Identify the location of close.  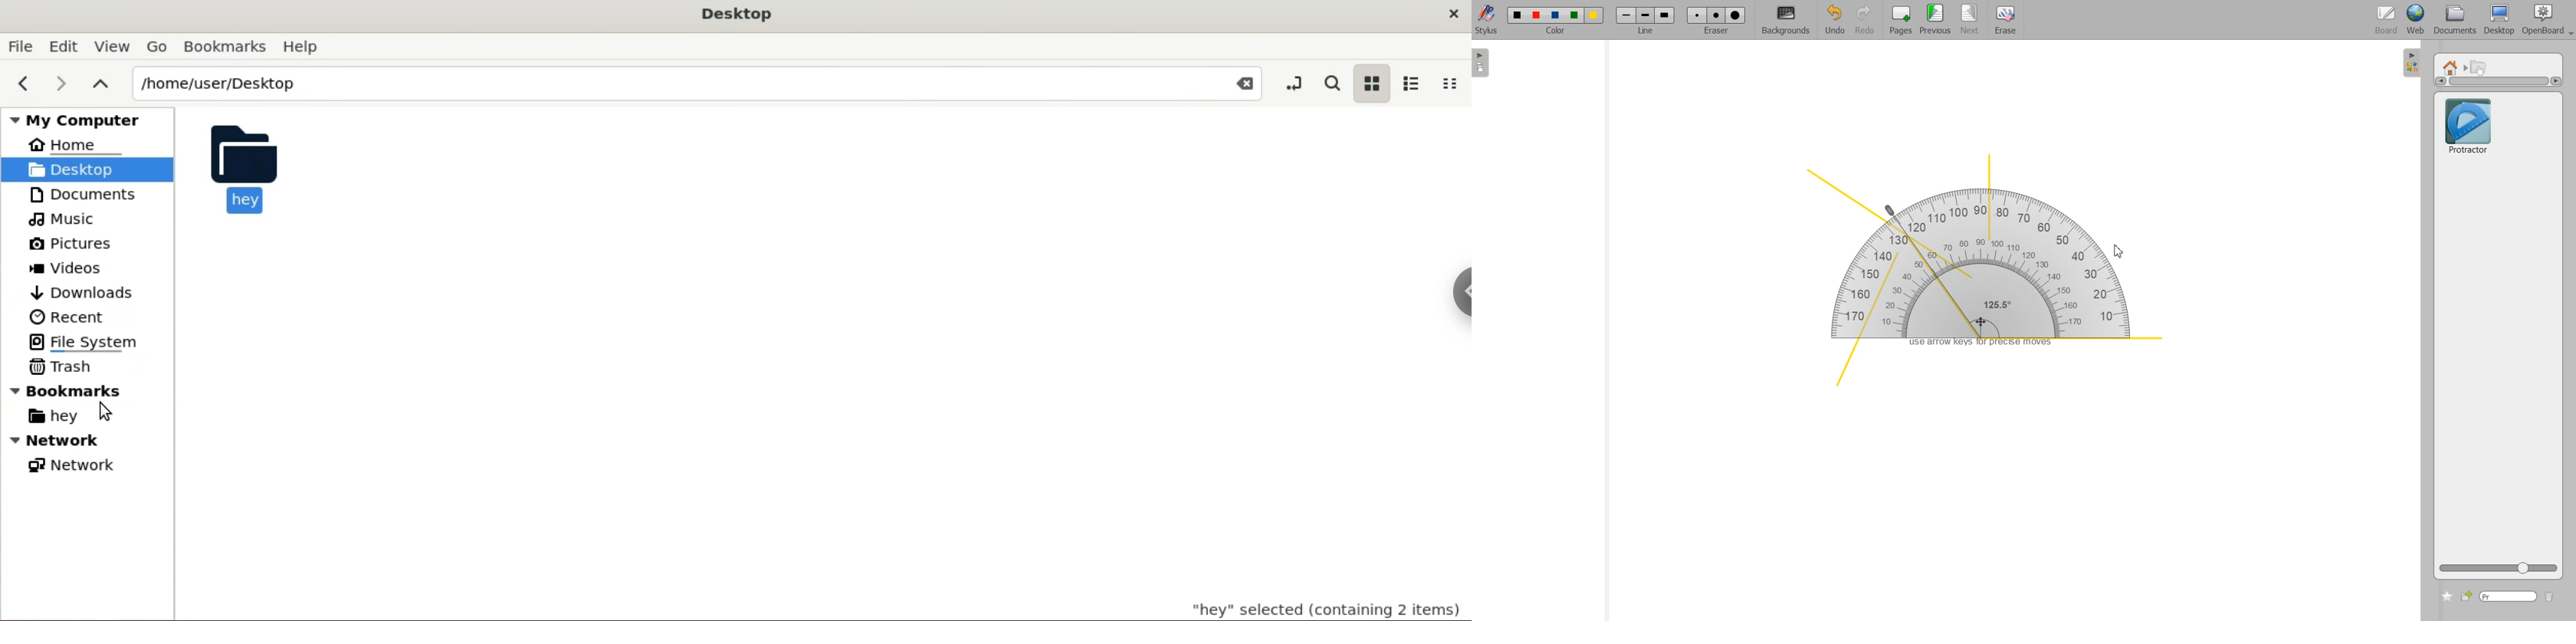
(1447, 15).